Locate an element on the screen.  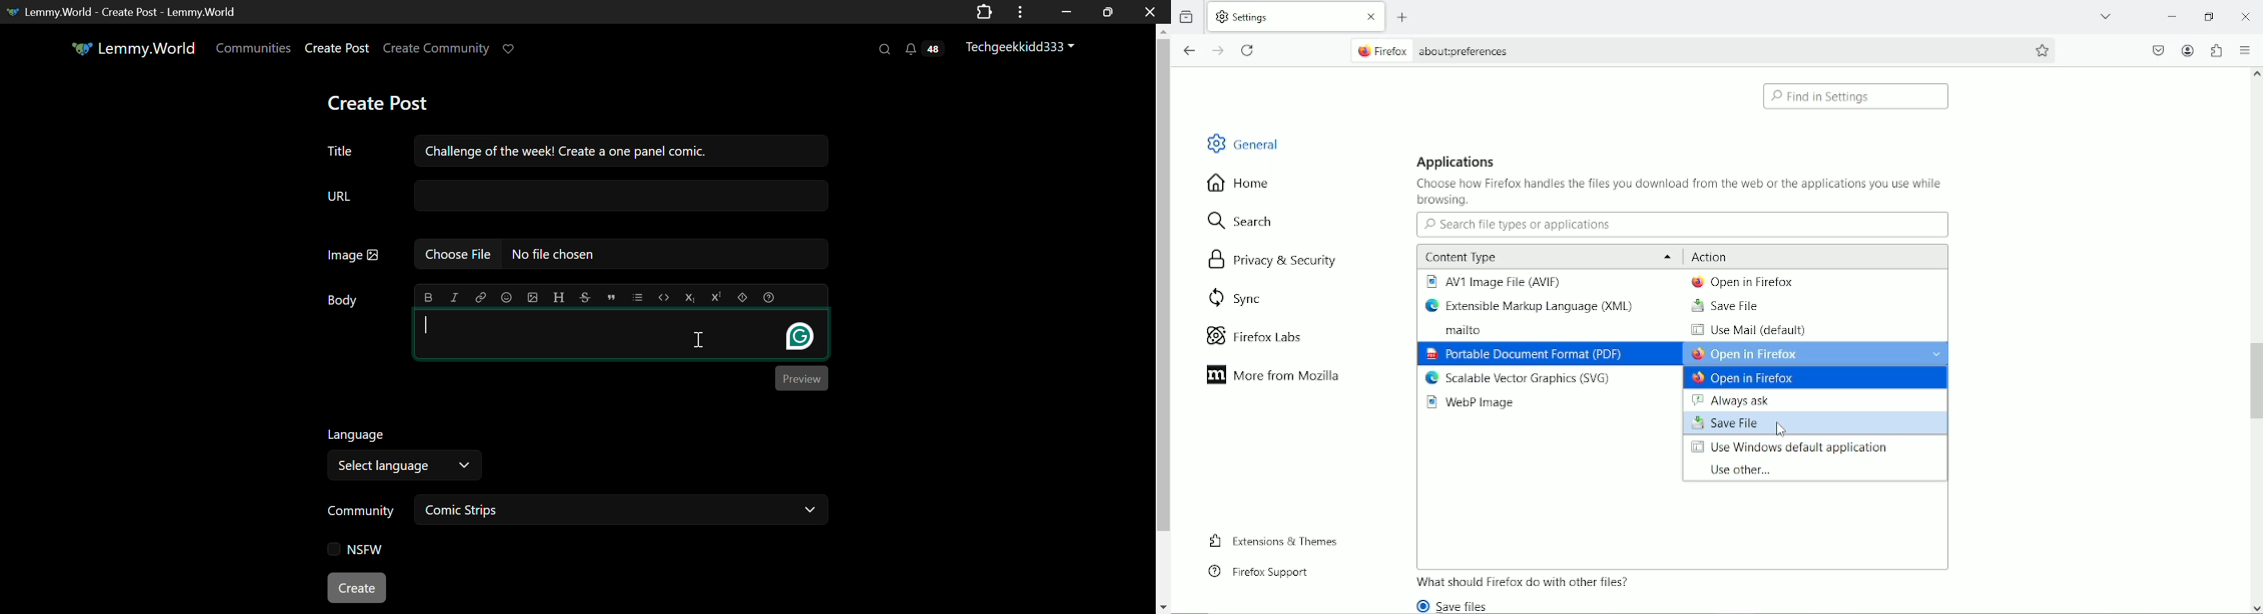
Open in firefox is located at coordinates (1741, 281).